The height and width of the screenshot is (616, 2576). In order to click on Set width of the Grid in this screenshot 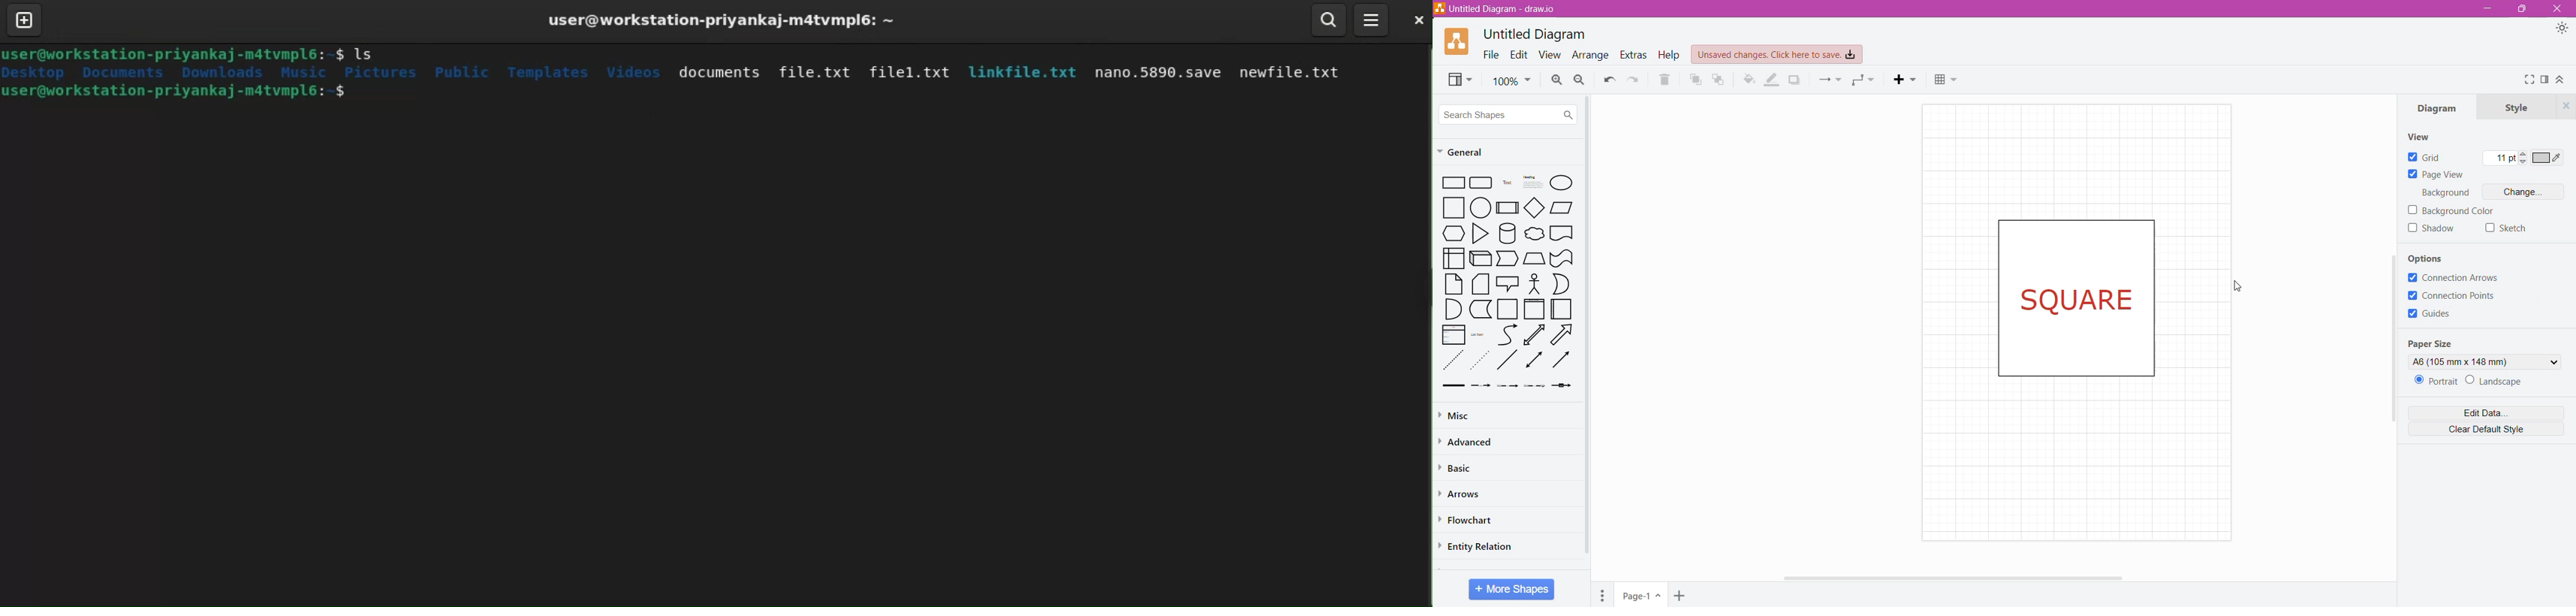, I will do `click(2505, 159)`.